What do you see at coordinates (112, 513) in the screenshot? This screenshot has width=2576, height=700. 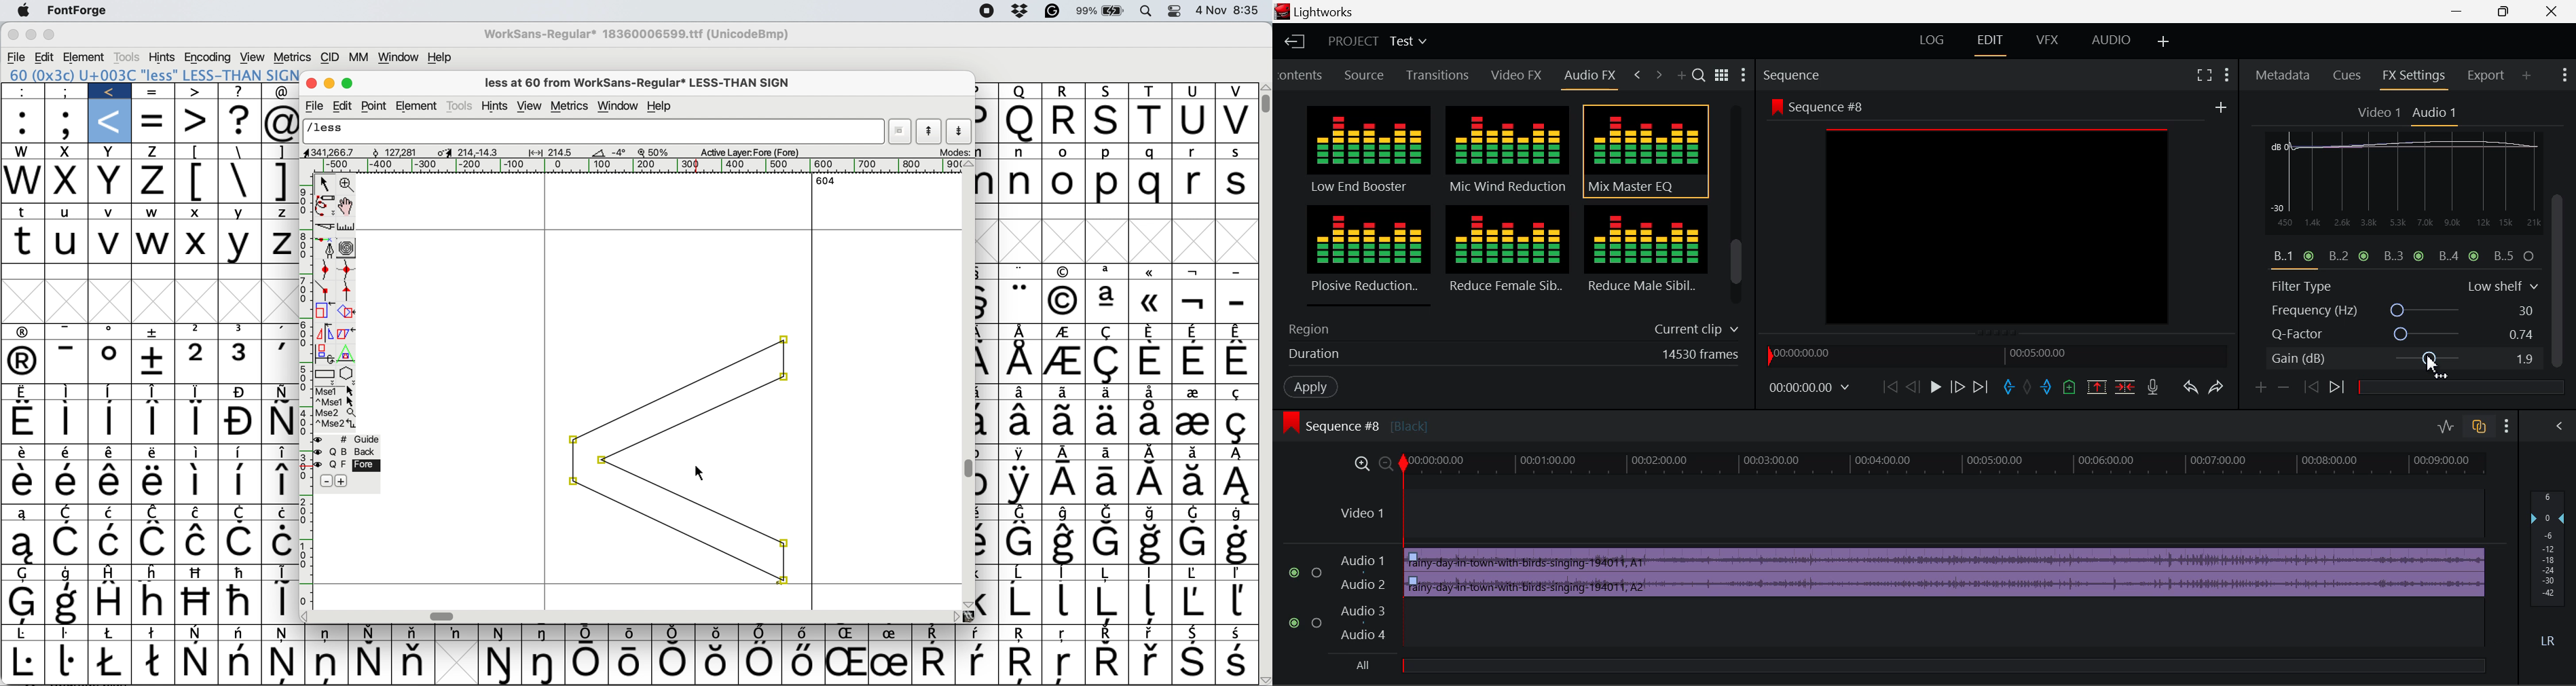 I see `Symbol` at bounding box center [112, 513].